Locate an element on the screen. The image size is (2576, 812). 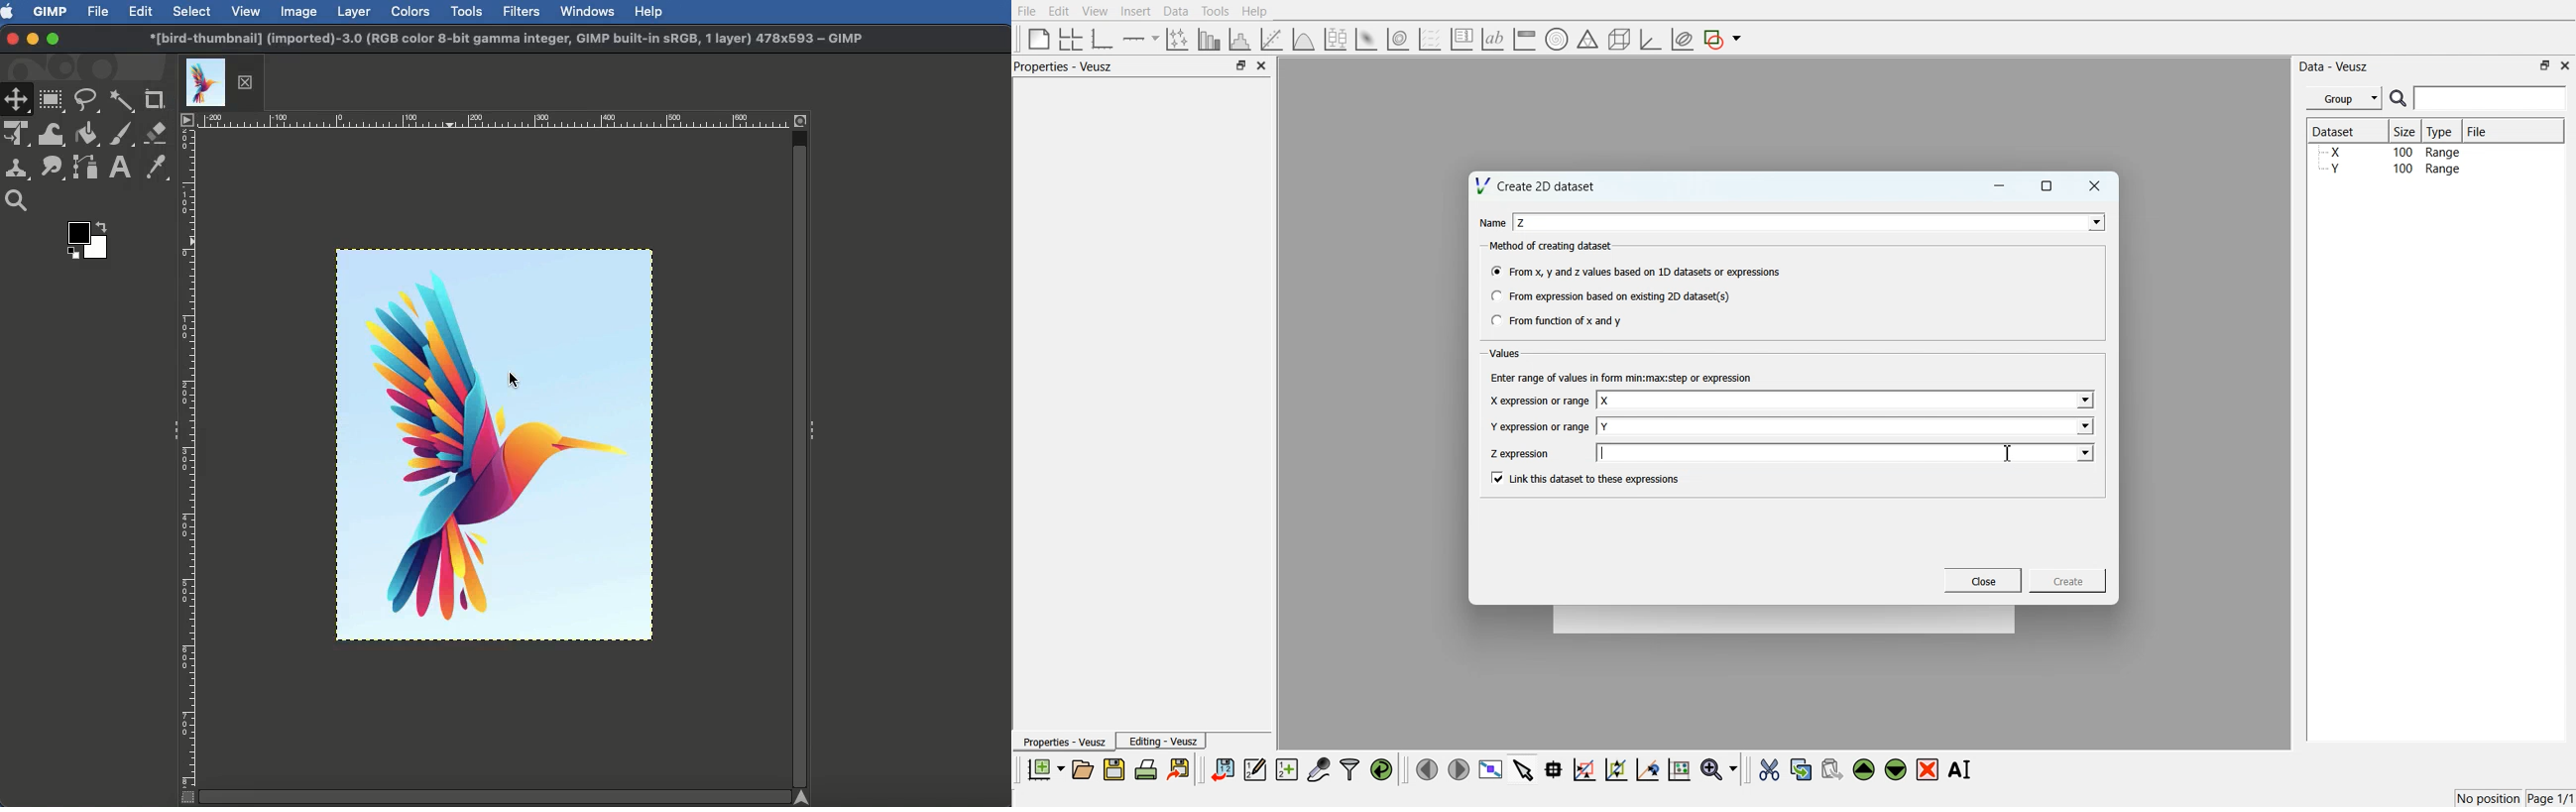
Size is located at coordinates (2406, 130).